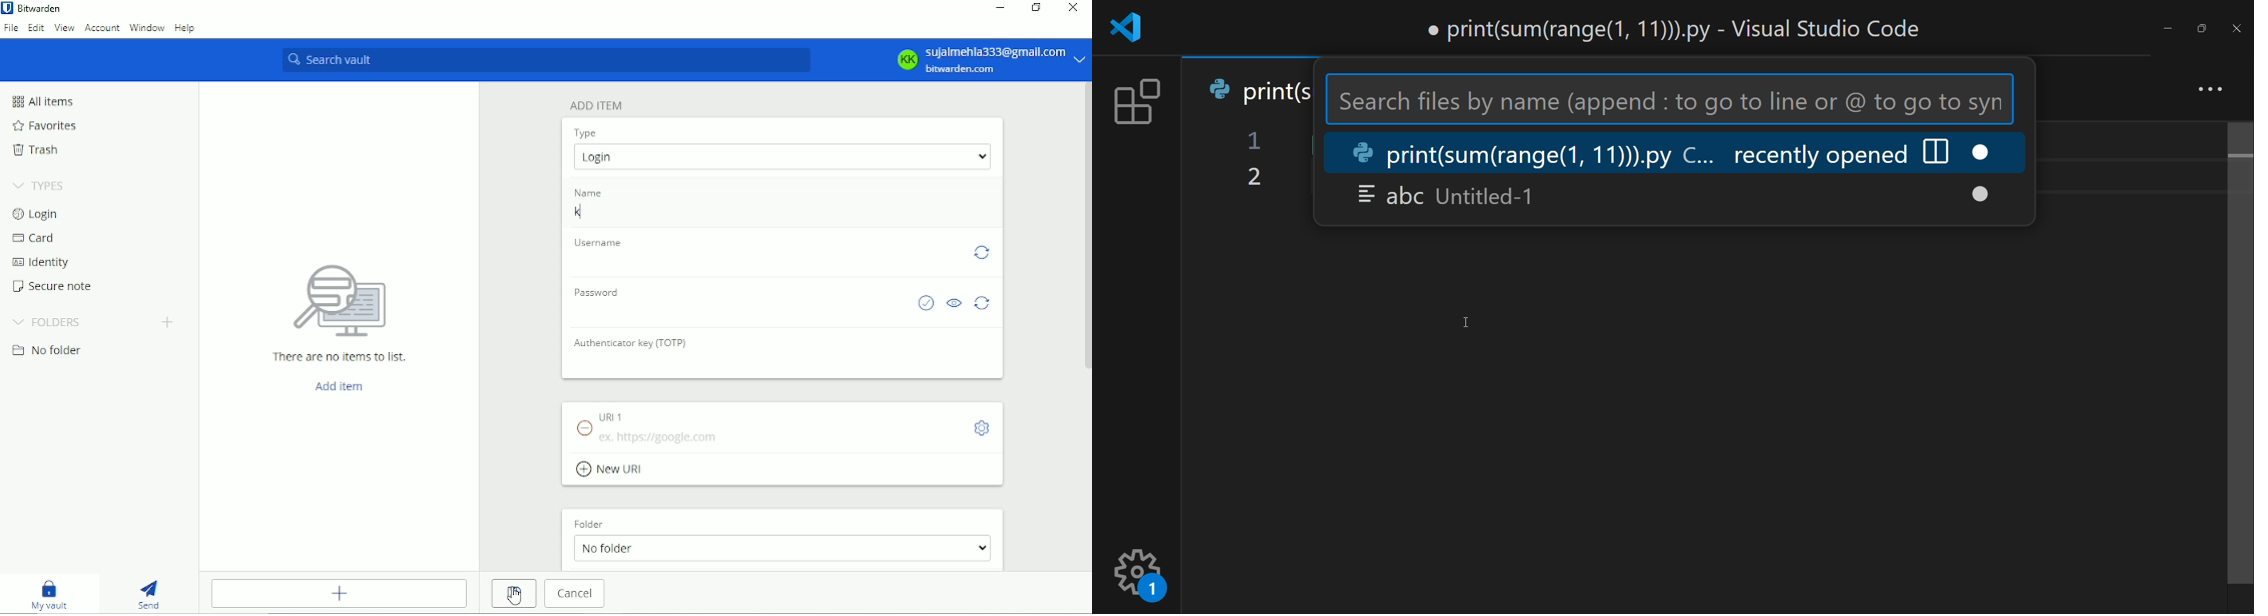 Image resolution: width=2268 pixels, height=616 pixels. I want to click on Check if password has been exposed, so click(925, 302).